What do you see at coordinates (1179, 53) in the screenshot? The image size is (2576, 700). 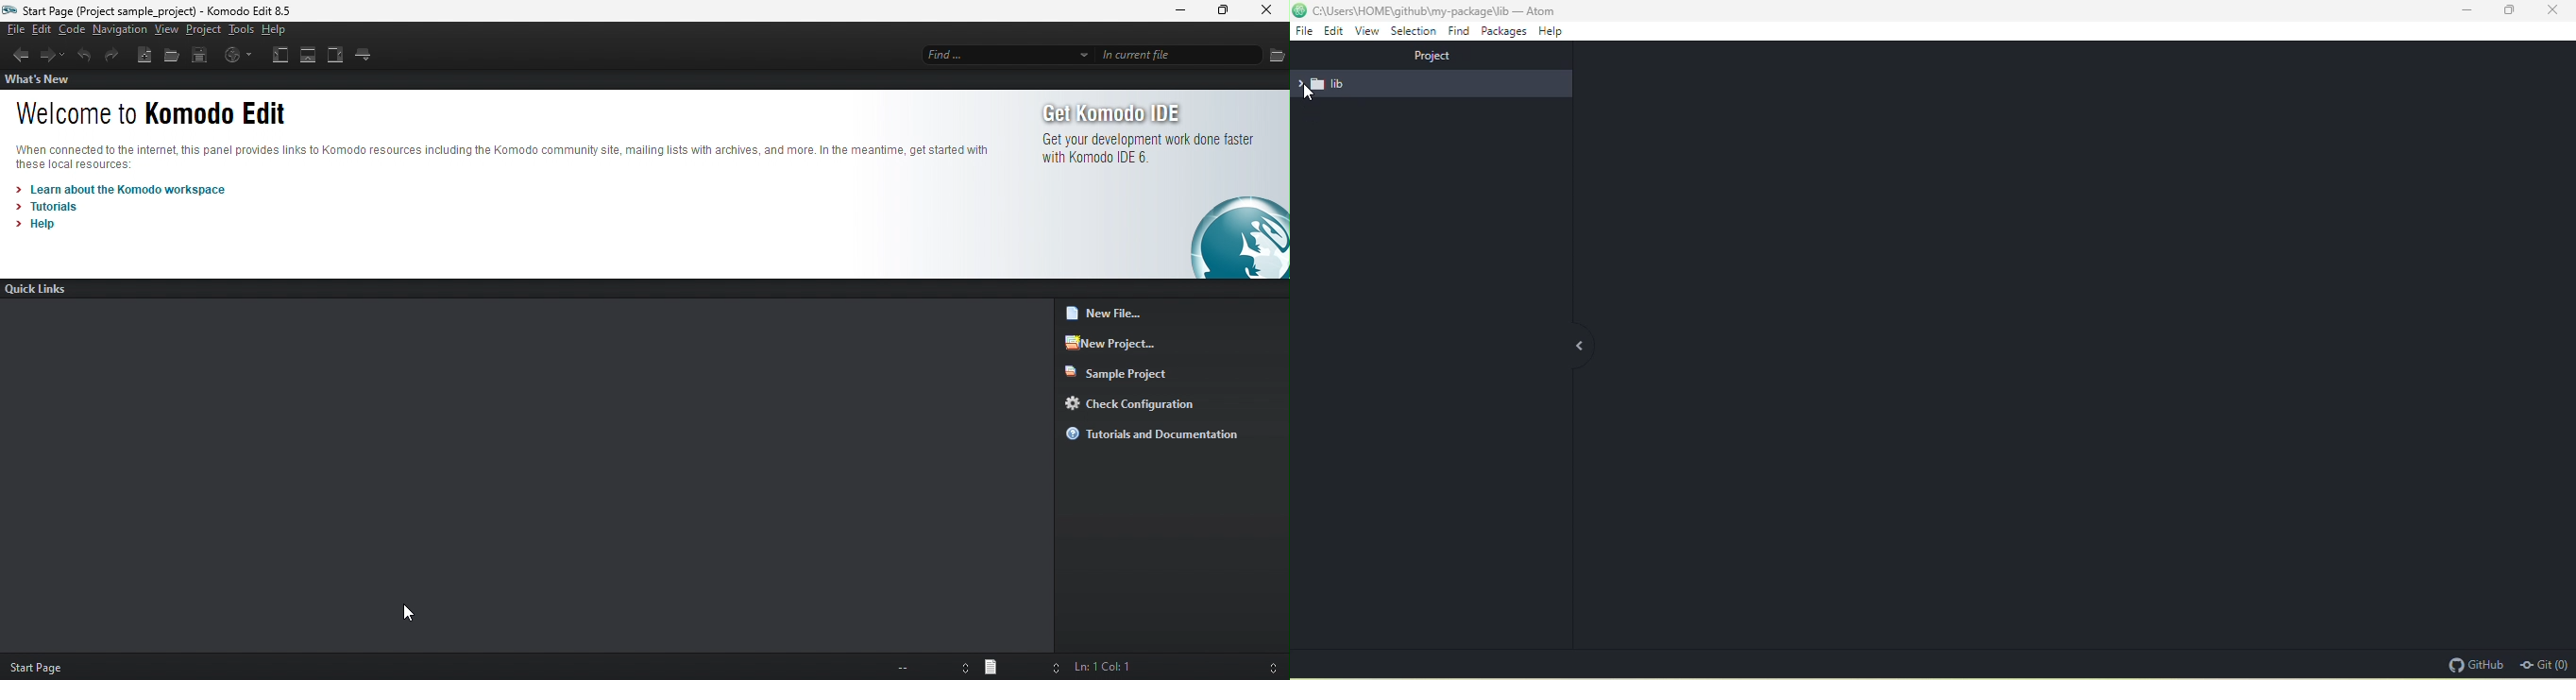 I see `in current file` at bounding box center [1179, 53].